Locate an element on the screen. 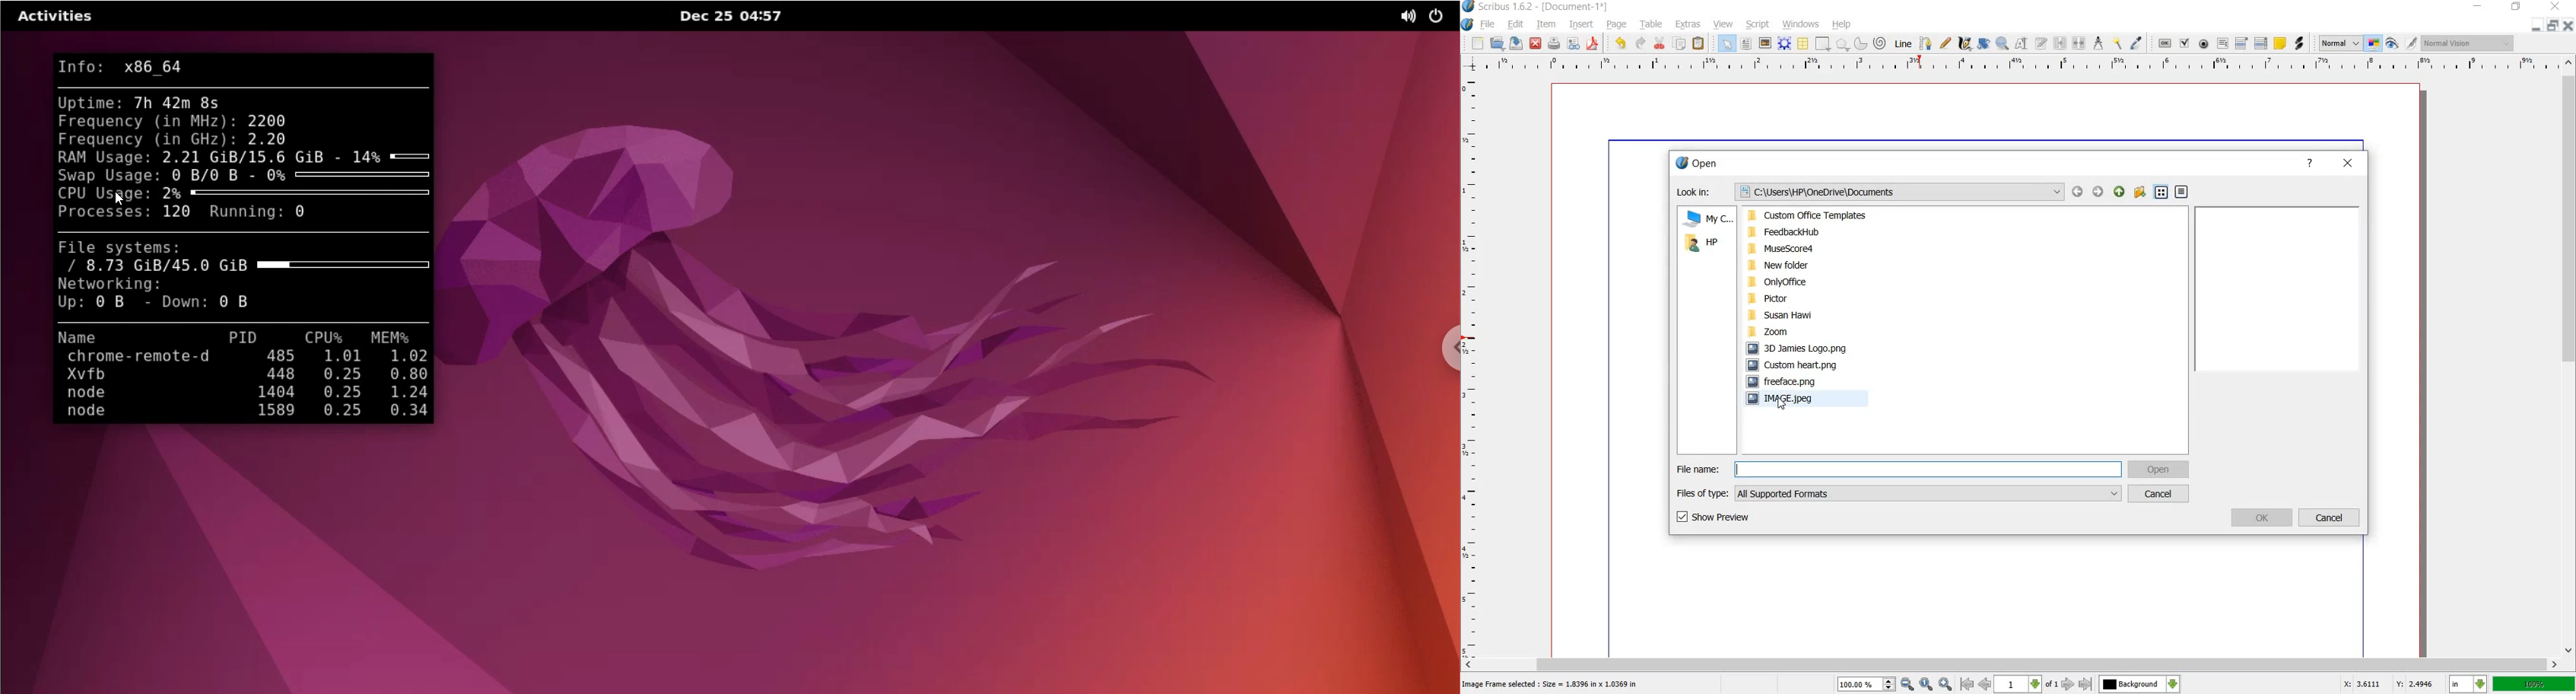 The width and height of the screenshot is (2576, 700). next page is located at coordinates (2067, 685).